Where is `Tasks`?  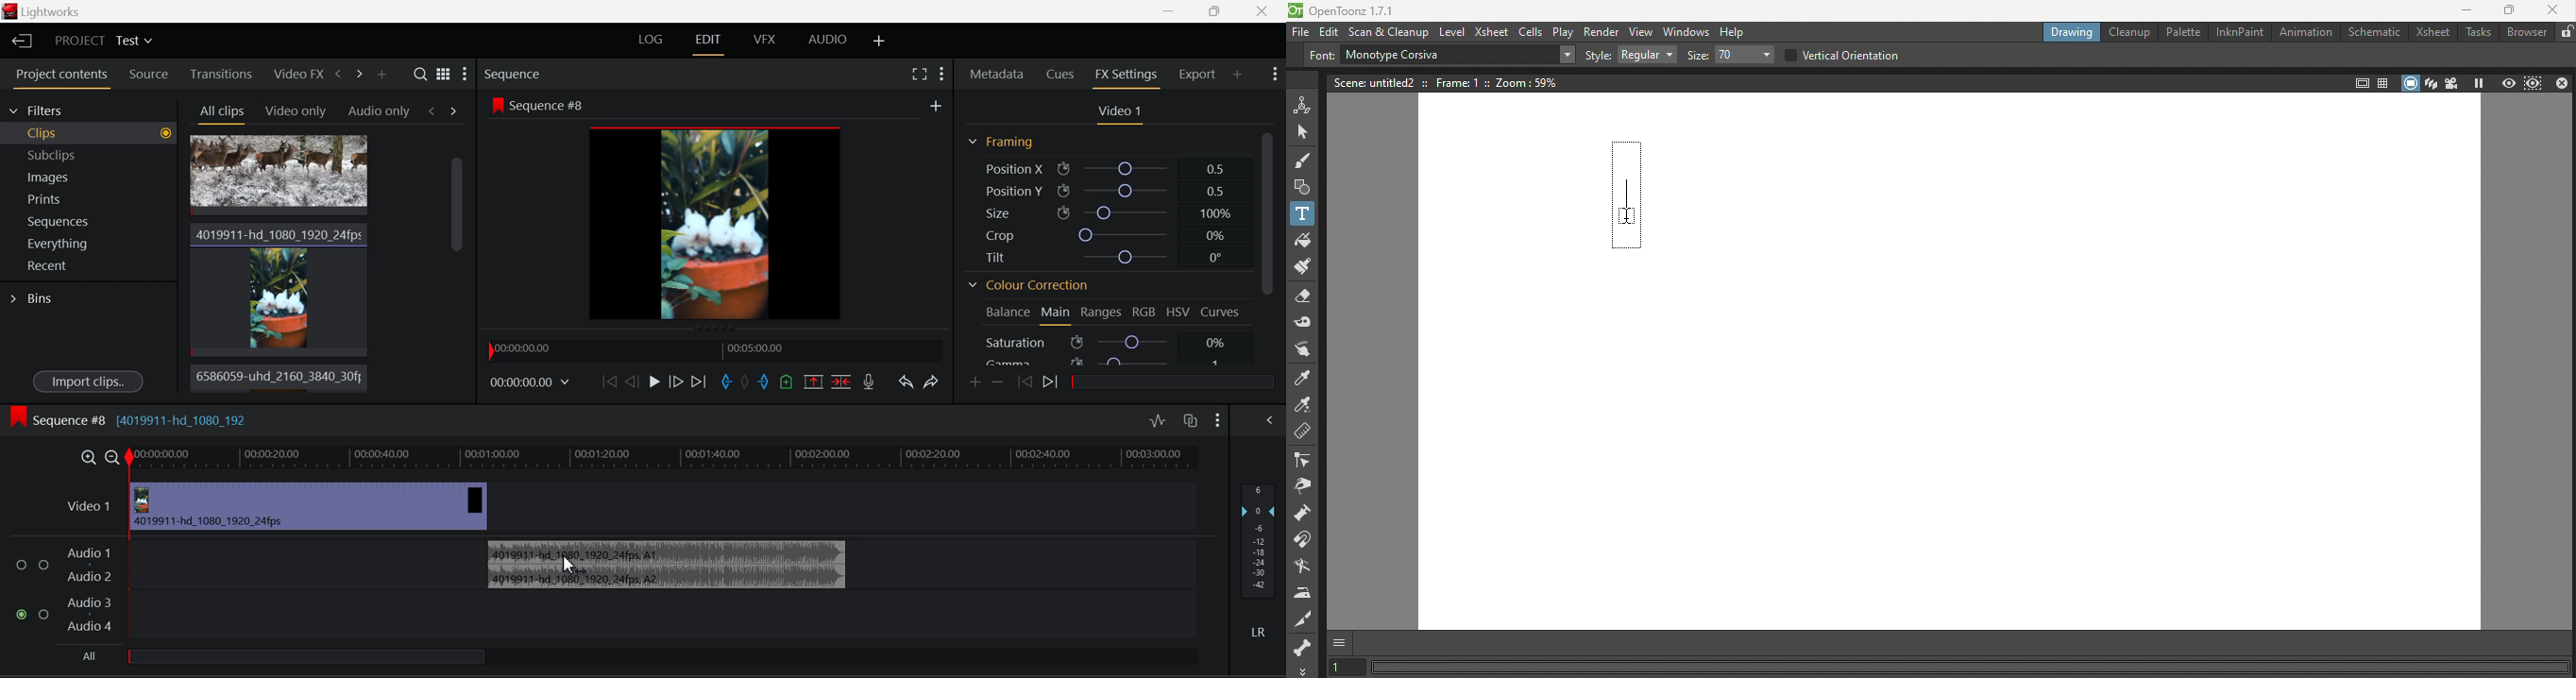 Tasks is located at coordinates (2479, 33).